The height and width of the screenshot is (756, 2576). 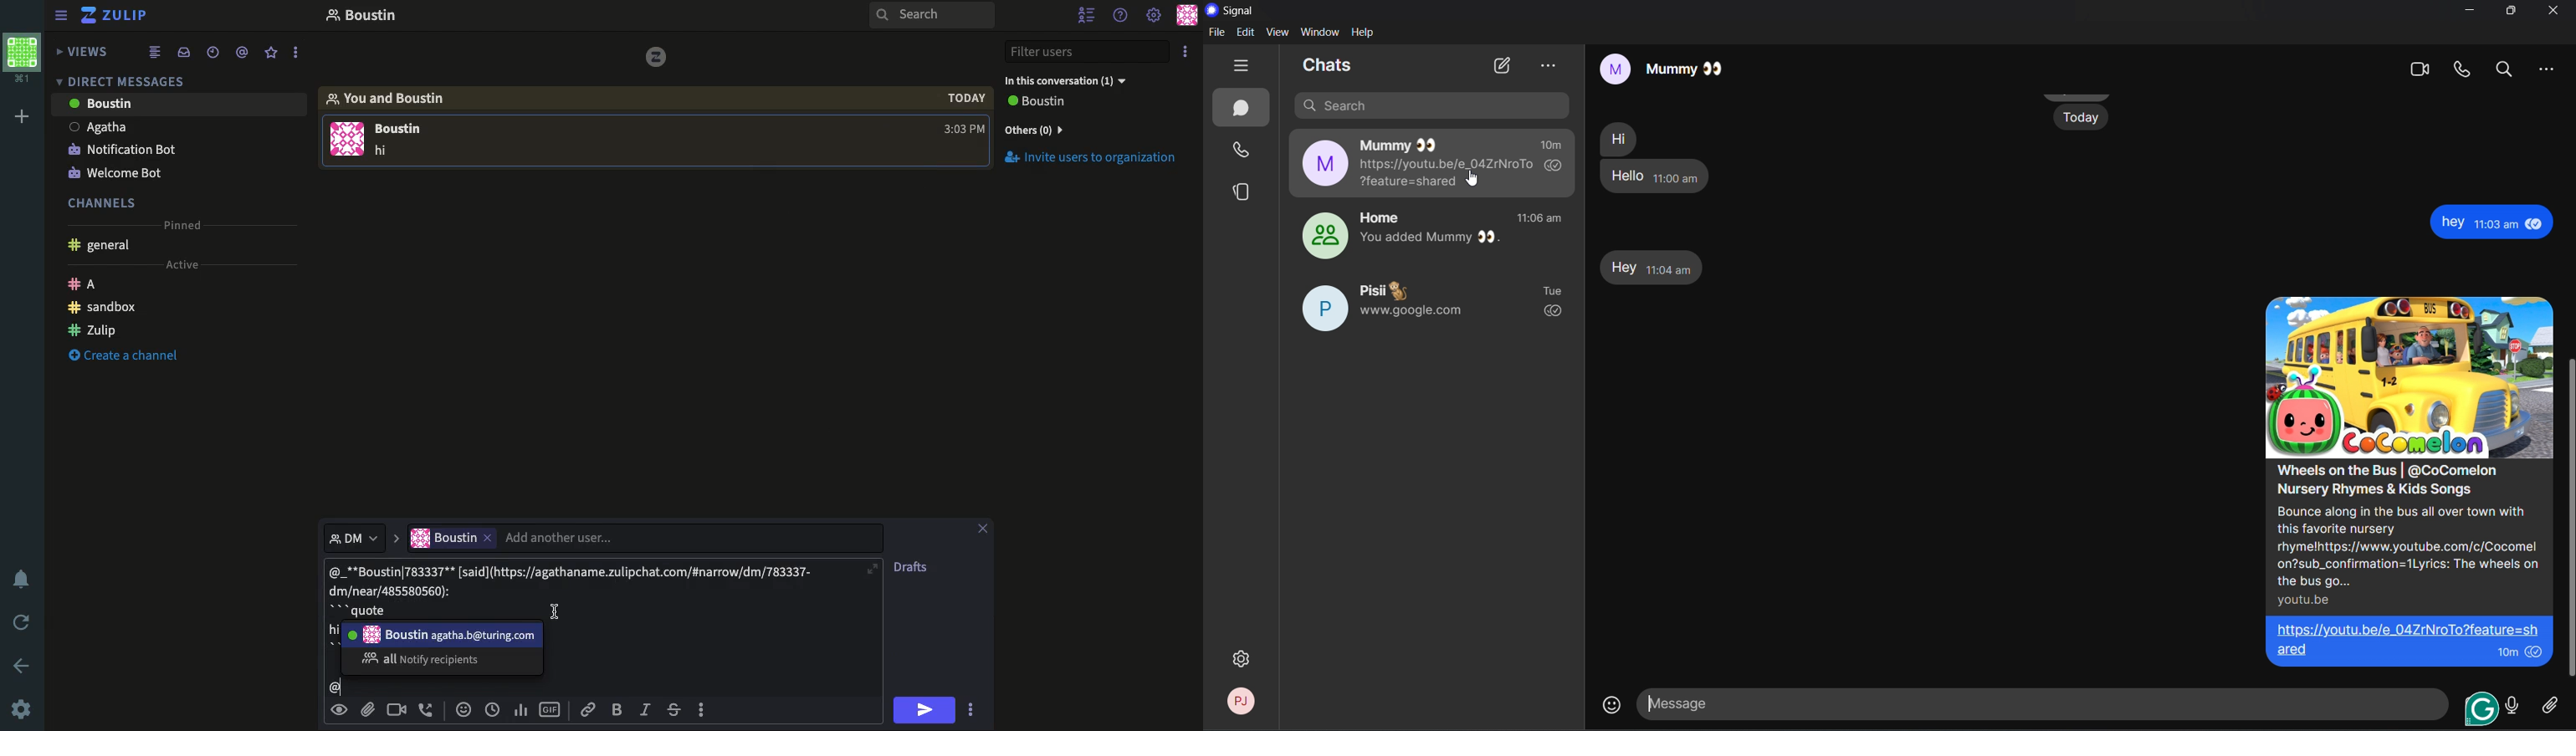 I want to click on User, so click(x=177, y=125).